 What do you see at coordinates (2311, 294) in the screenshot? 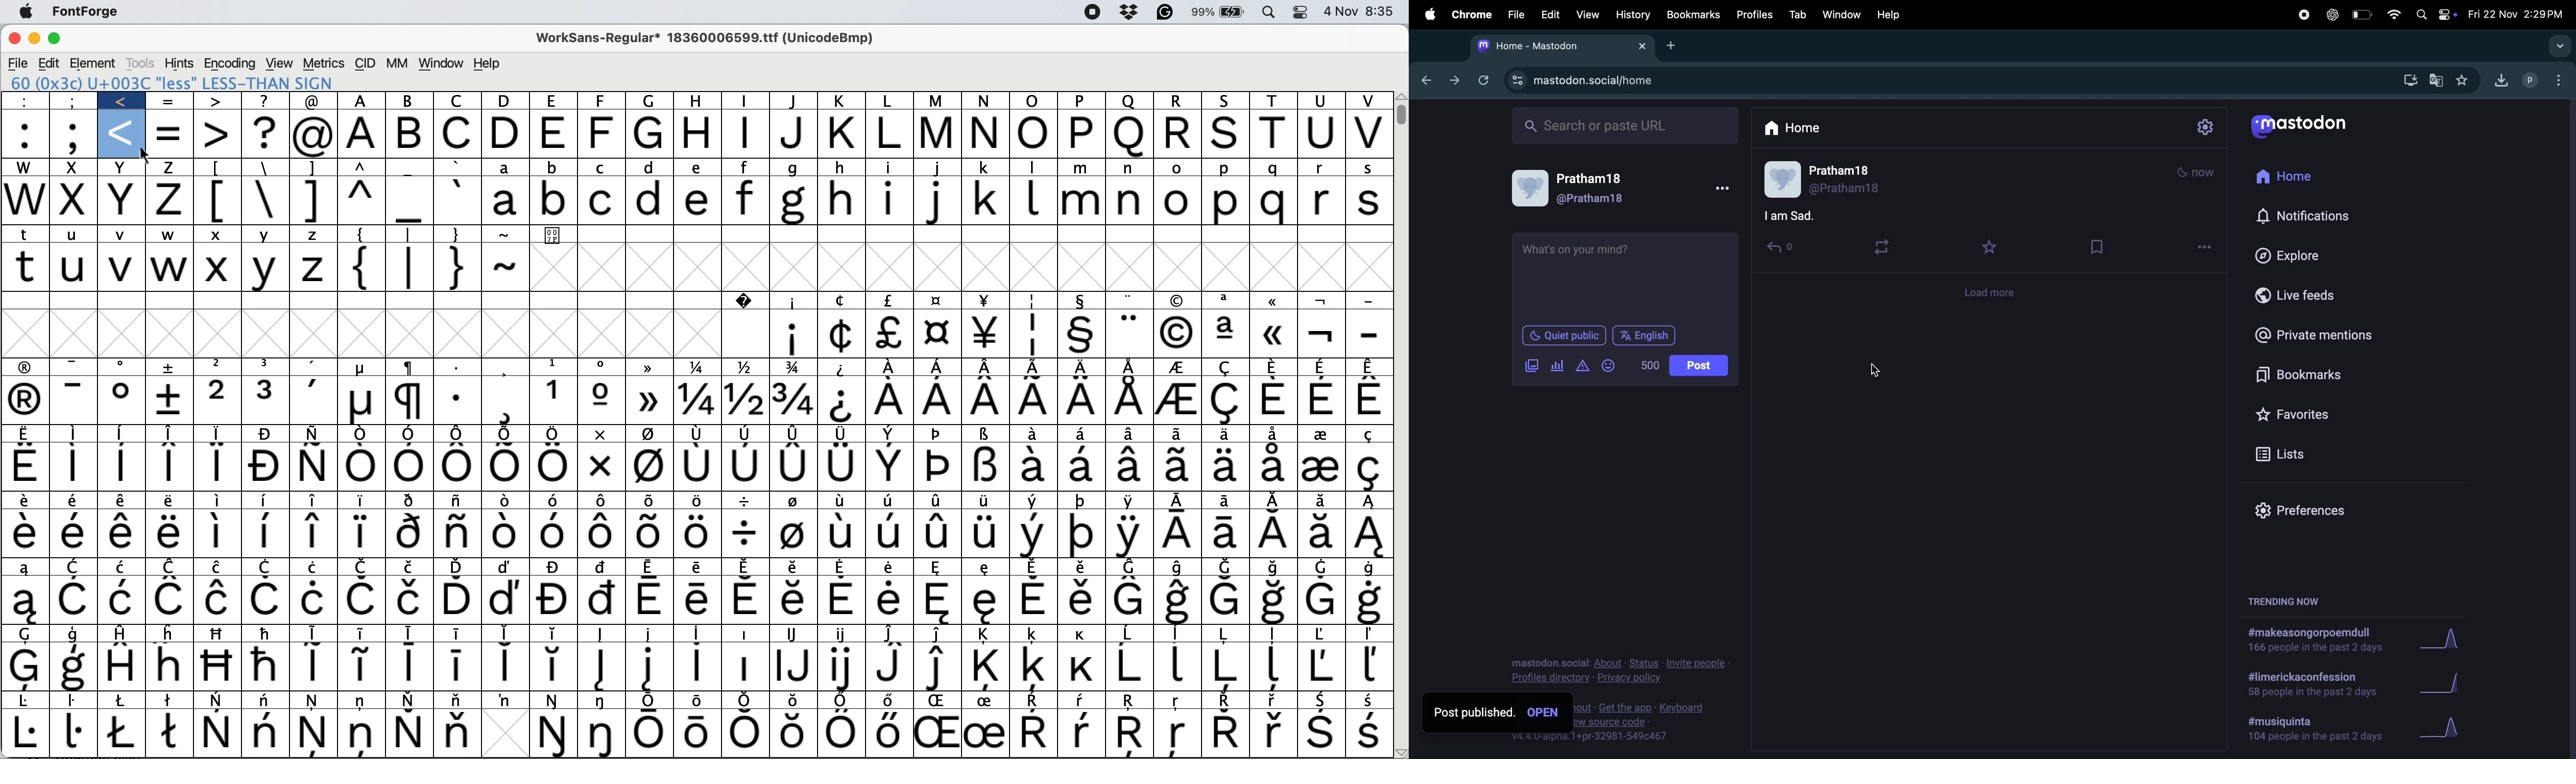
I see `live feed` at bounding box center [2311, 294].